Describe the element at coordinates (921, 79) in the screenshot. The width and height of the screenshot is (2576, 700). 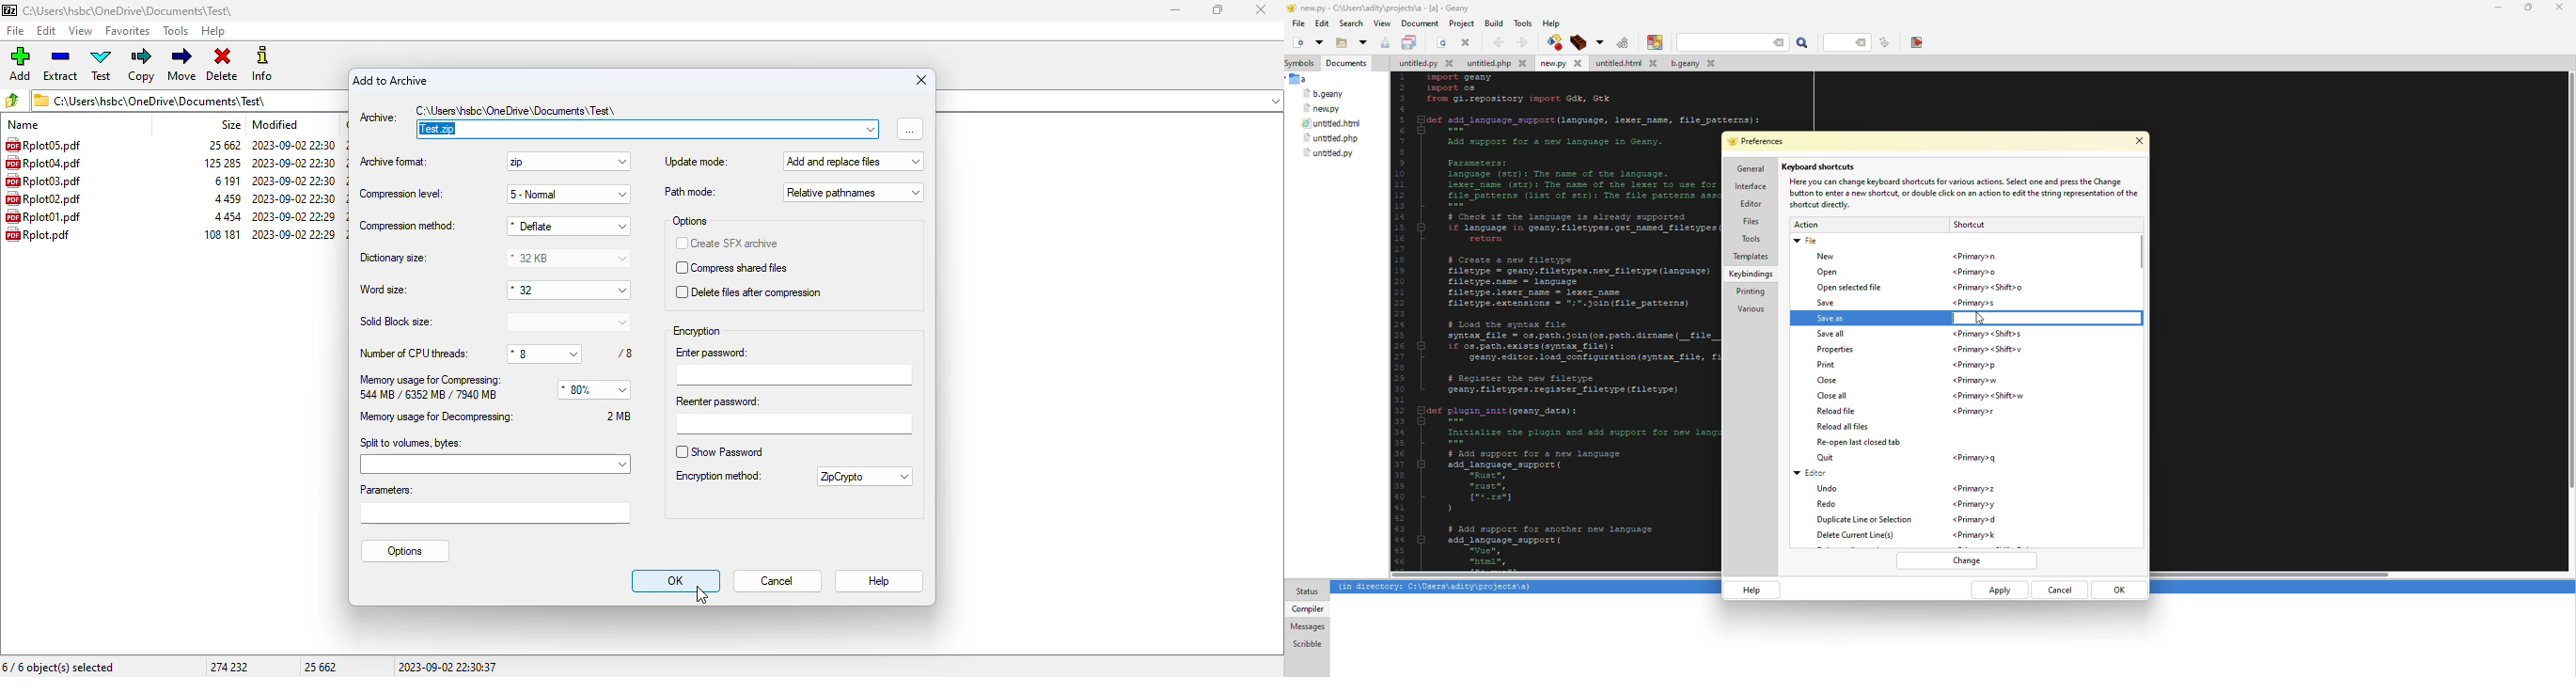
I see `close` at that location.